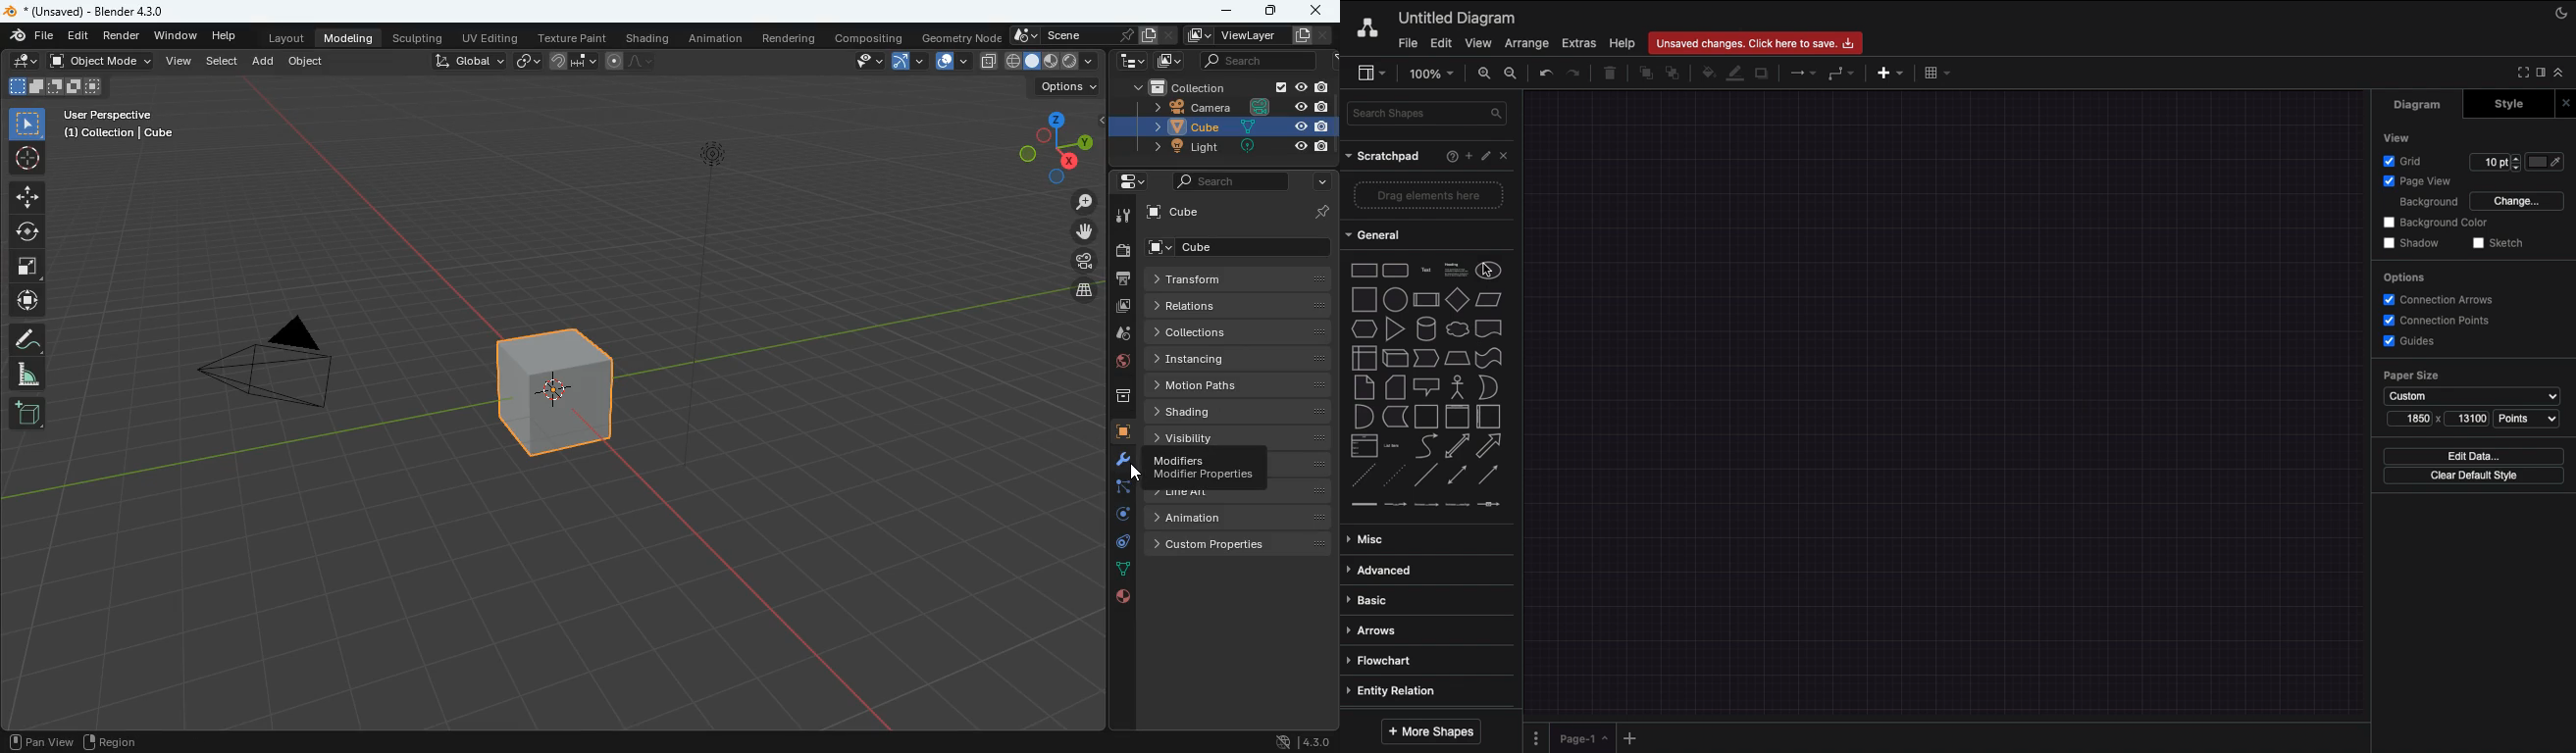 The height and width of the screenshot is (756, 2576). I want to click on Connection , so click(1804, 73).